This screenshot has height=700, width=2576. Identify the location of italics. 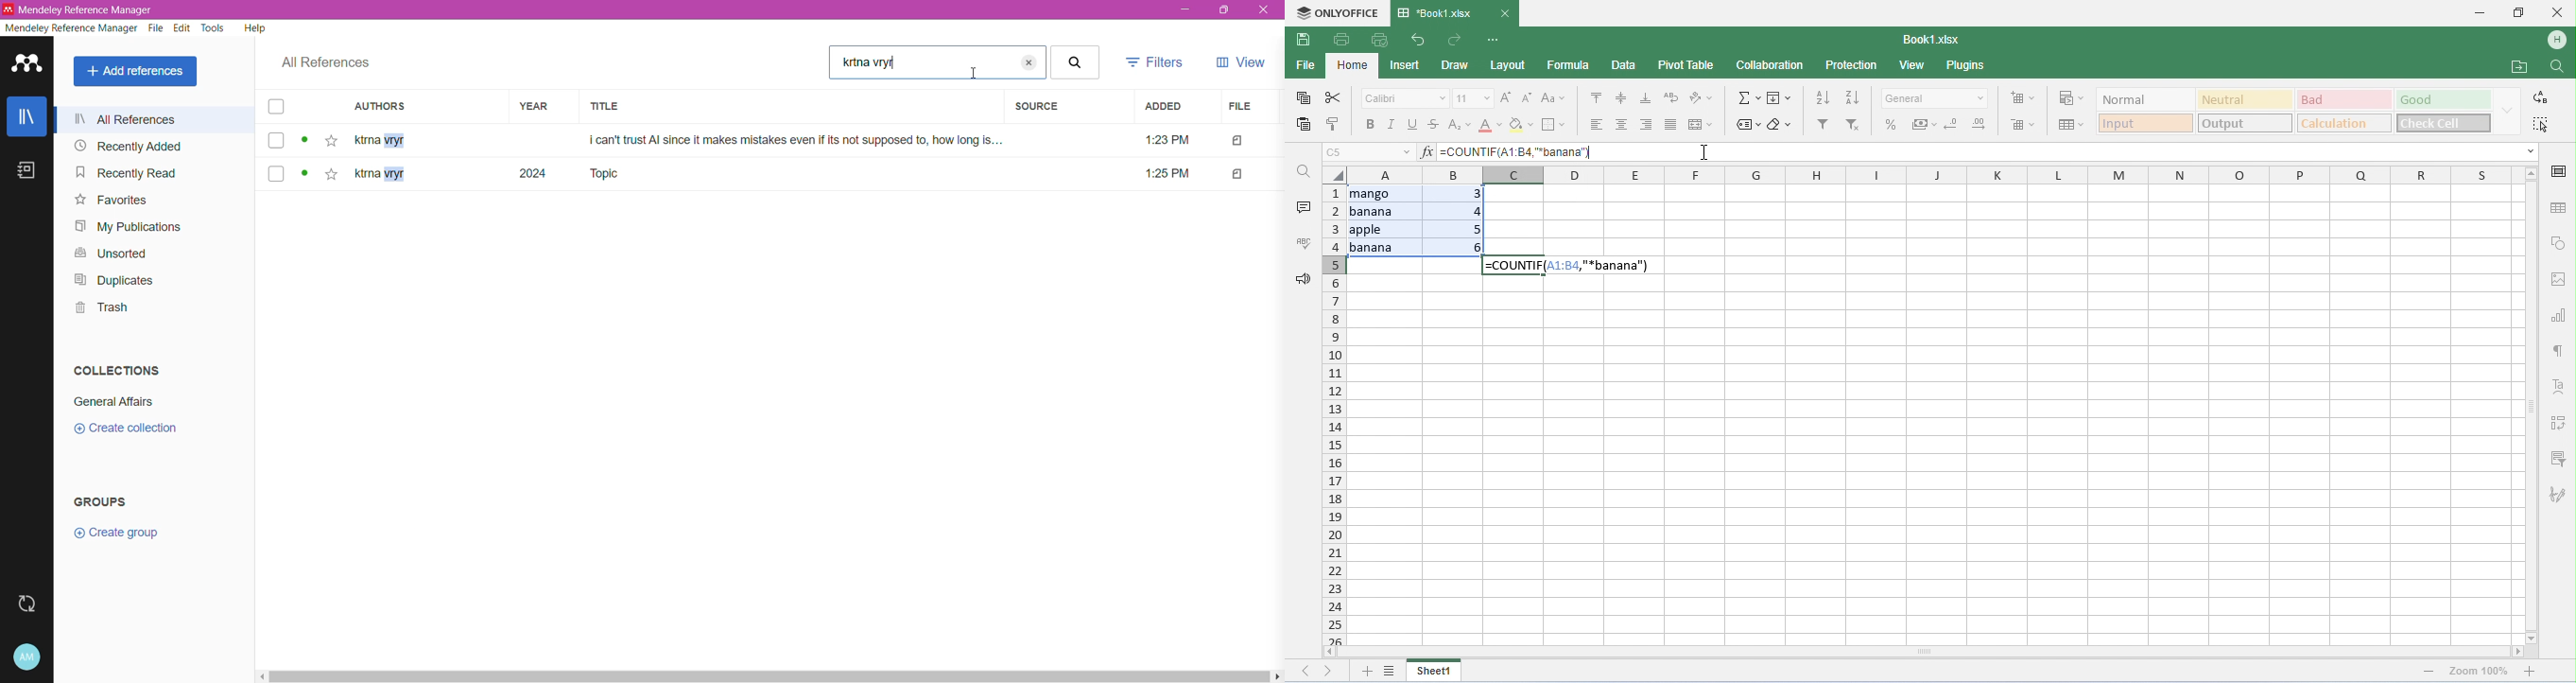
(1390, 125).